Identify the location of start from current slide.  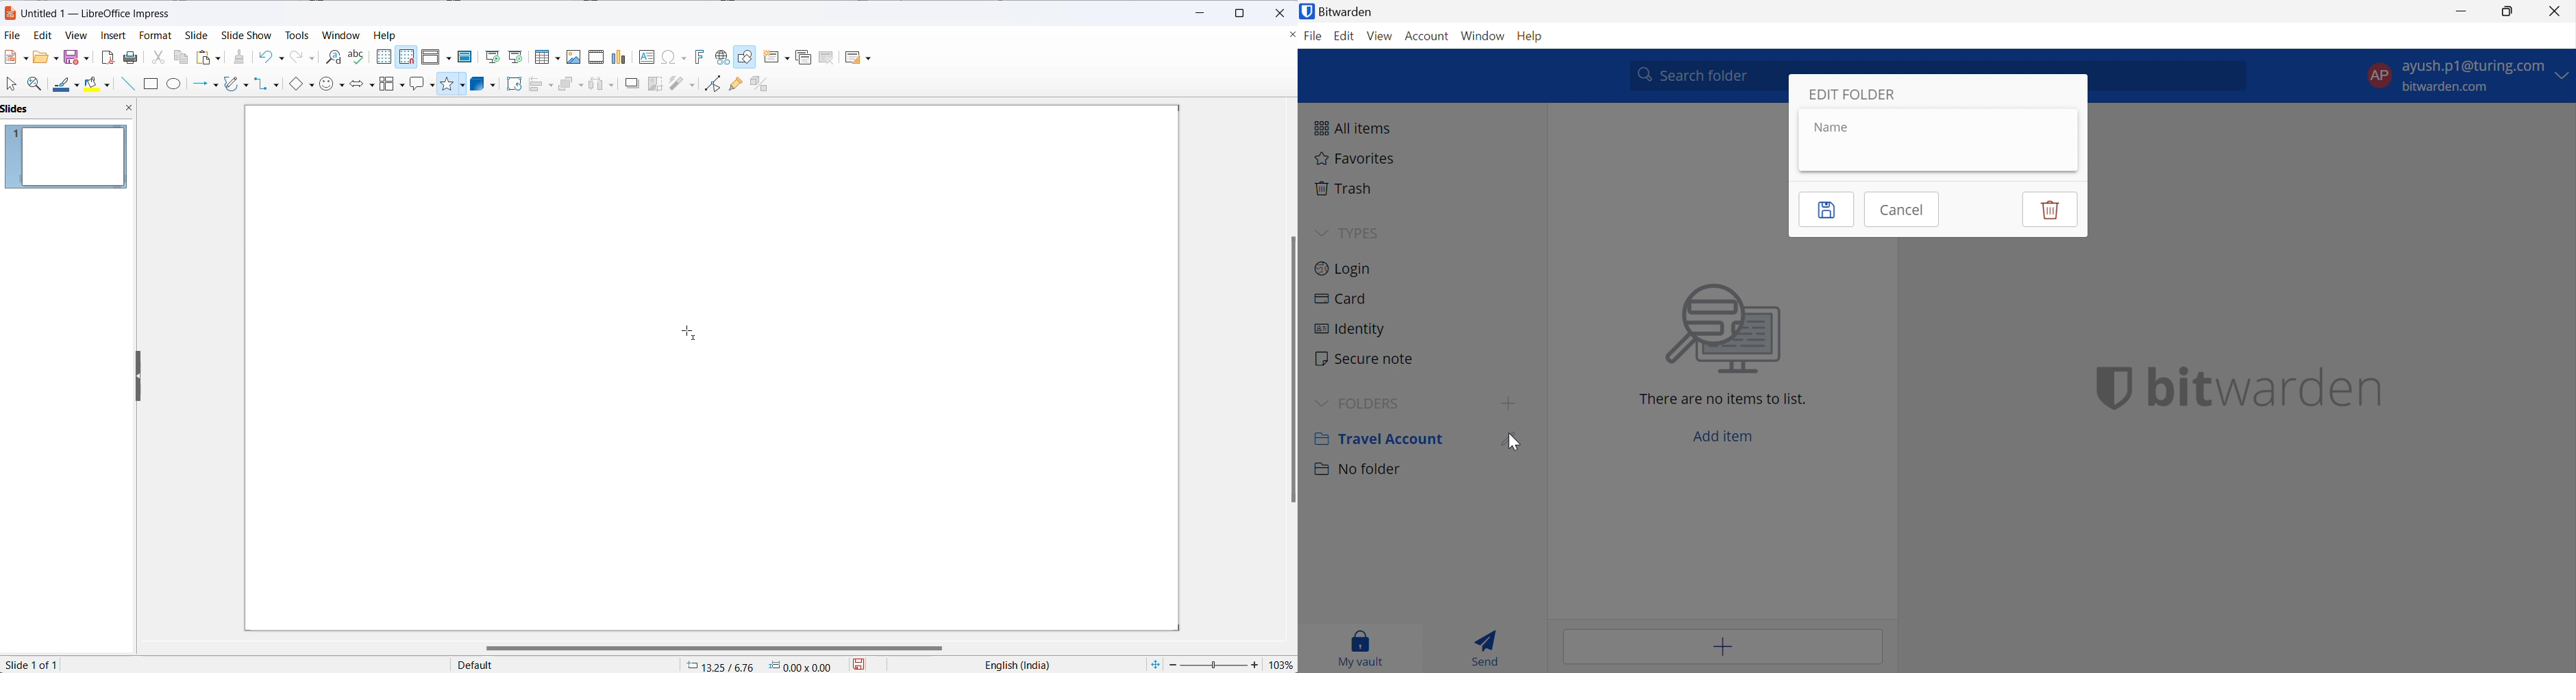
(515, 58).